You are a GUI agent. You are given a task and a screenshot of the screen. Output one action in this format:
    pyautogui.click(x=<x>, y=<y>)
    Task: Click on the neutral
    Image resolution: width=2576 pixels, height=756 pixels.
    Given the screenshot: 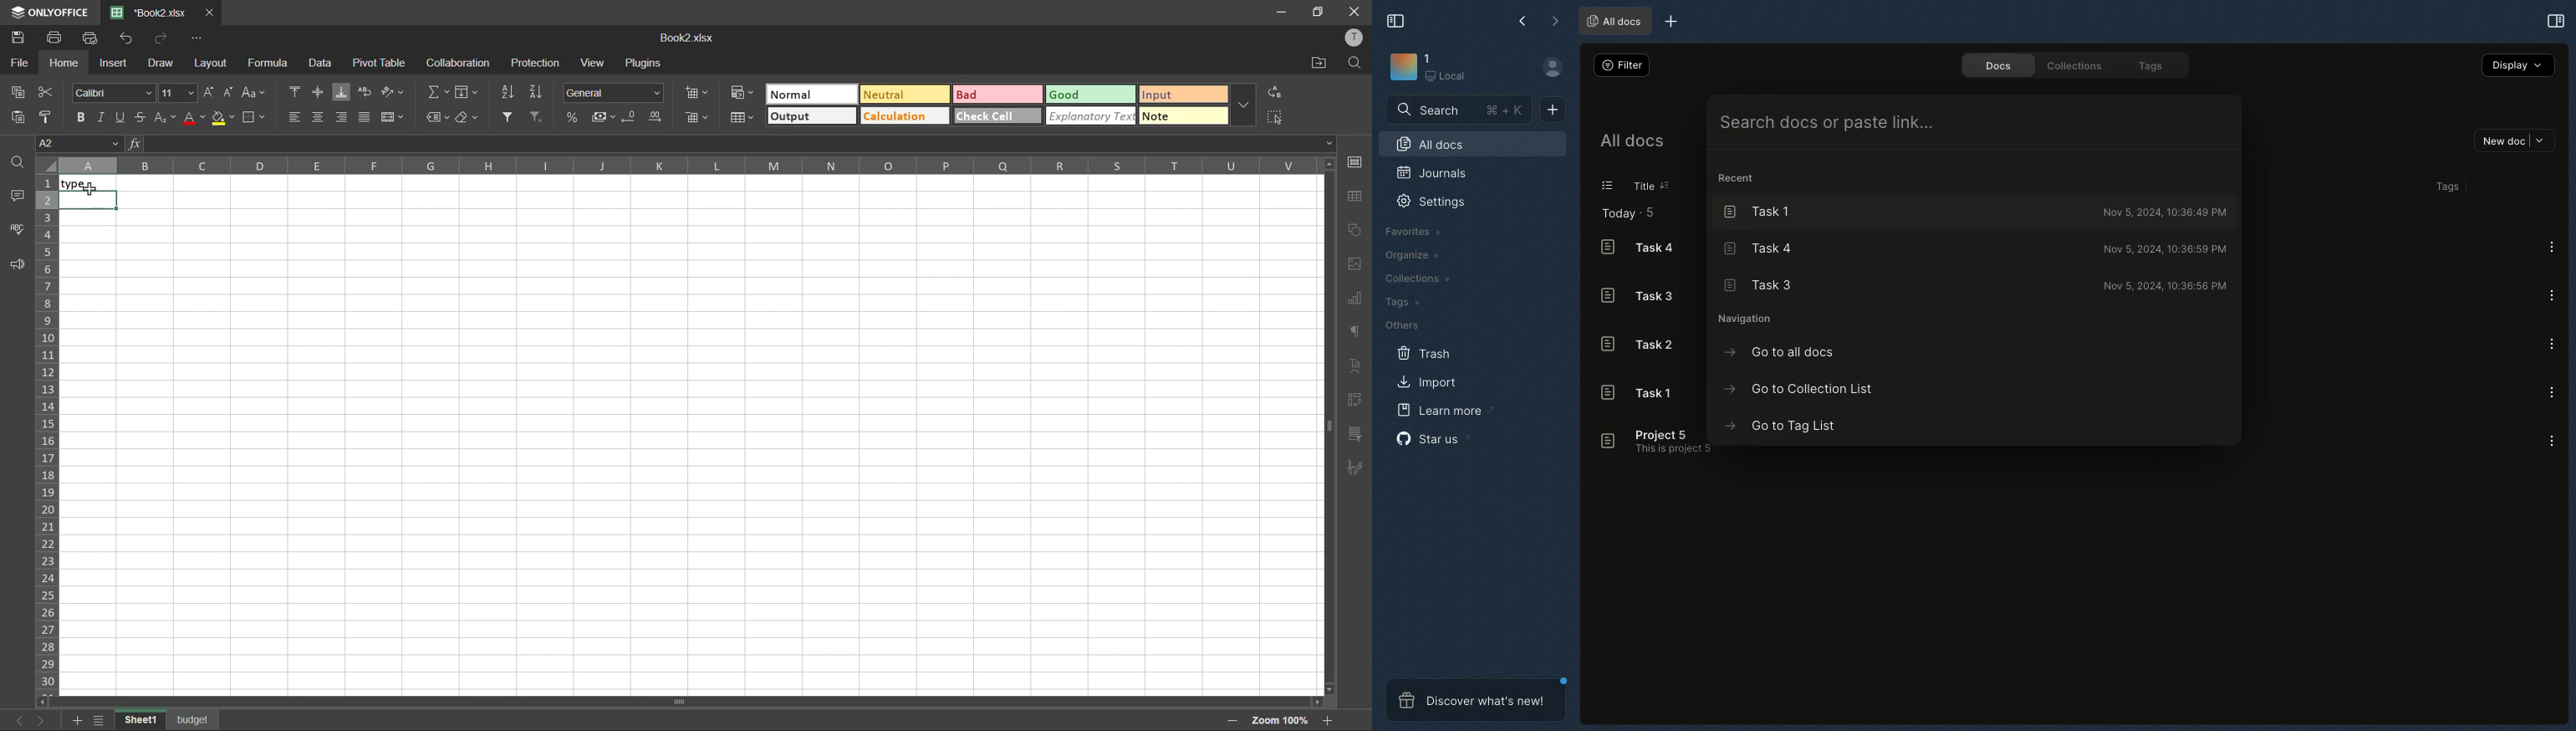 What is the action you would take?
    pyautogui.click(x=904, y=95)
    